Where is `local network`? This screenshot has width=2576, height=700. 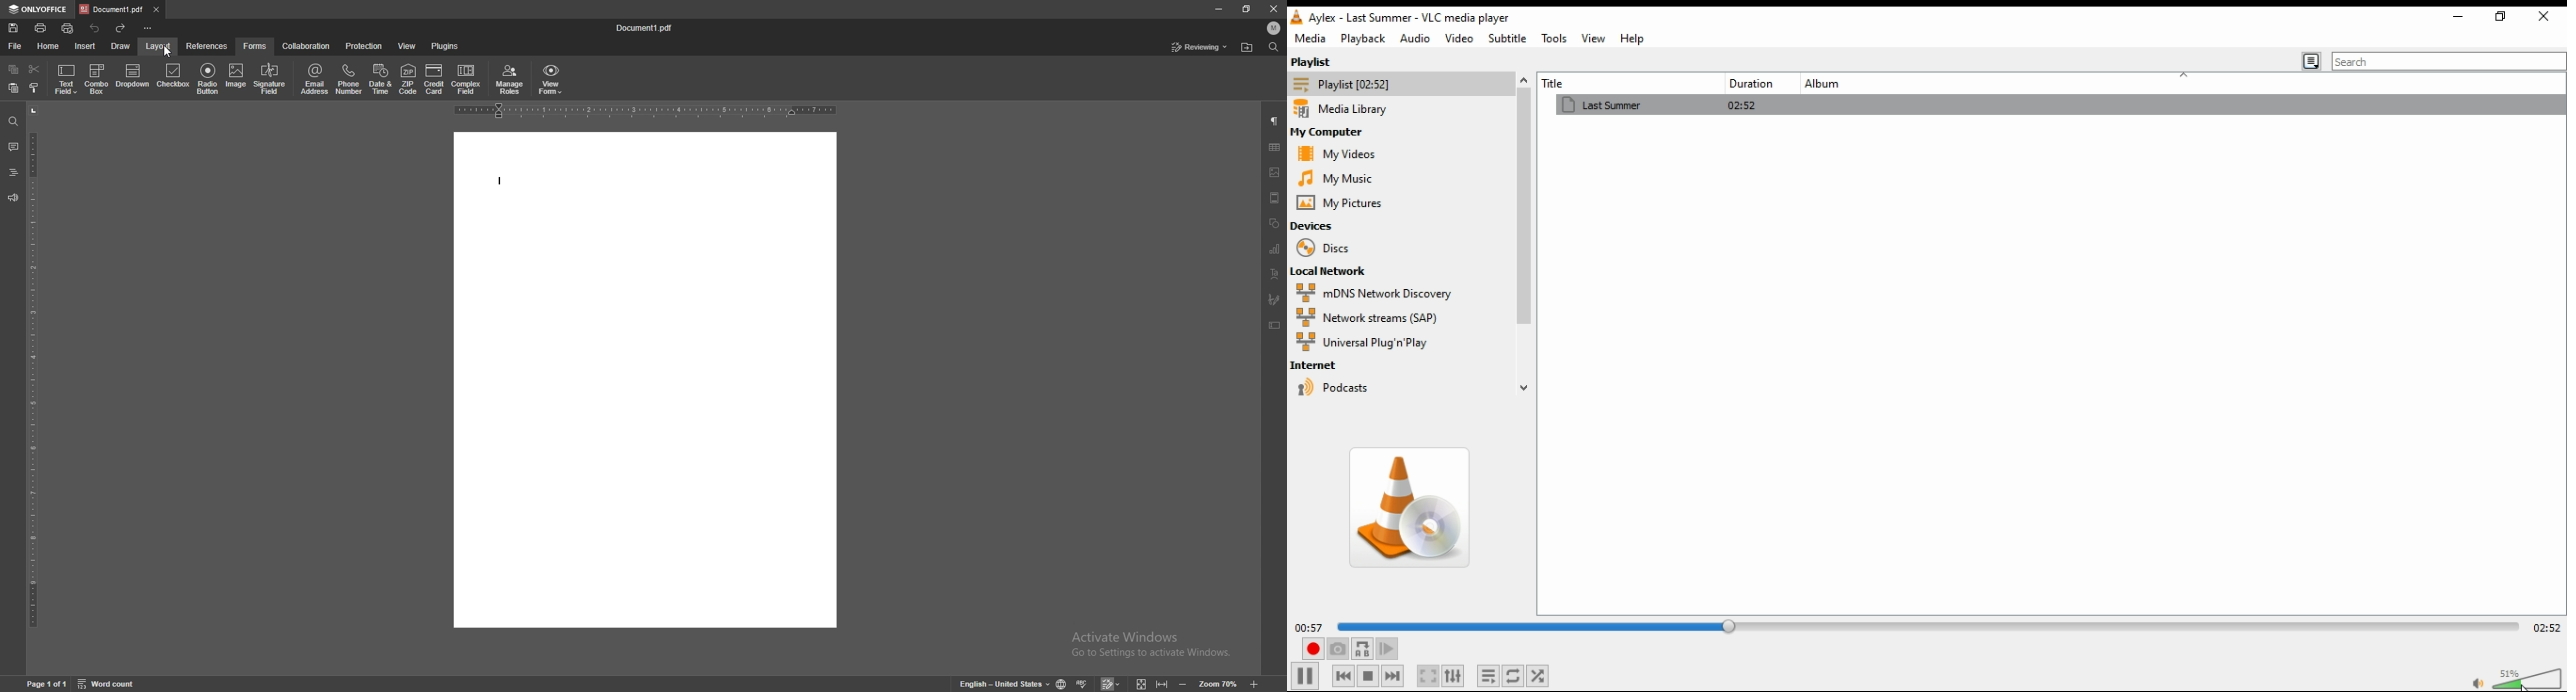 local network is located at coordinates (1332, 271).